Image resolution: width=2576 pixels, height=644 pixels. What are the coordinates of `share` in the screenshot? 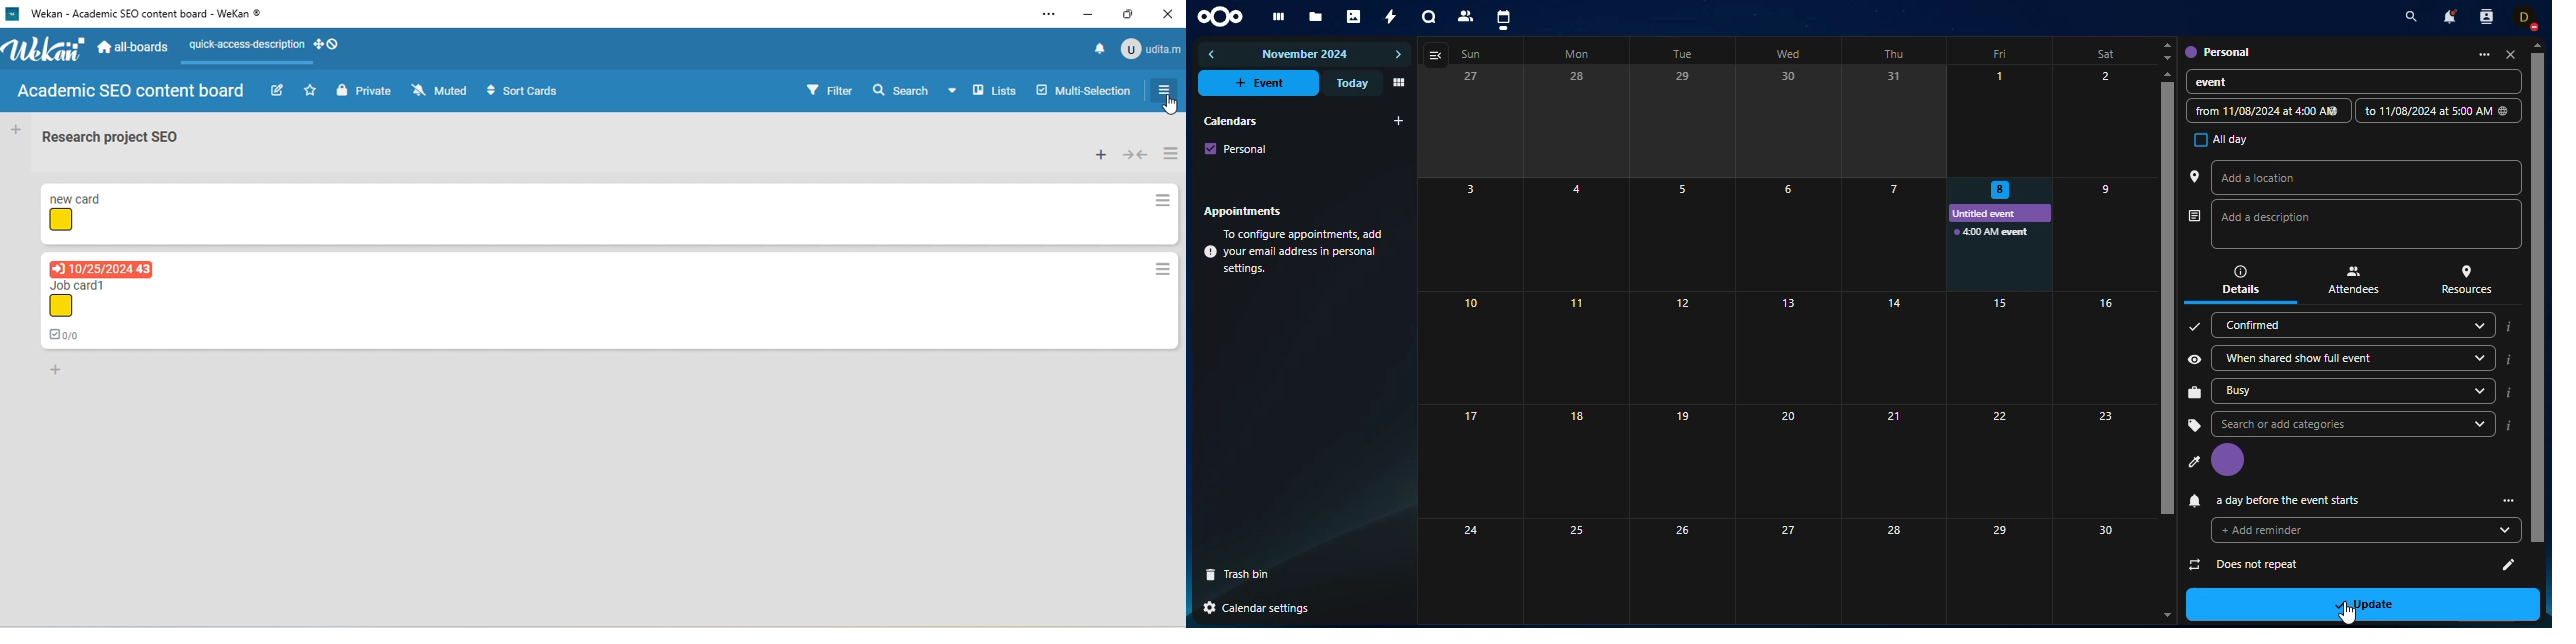 It's located at (2195, 358).